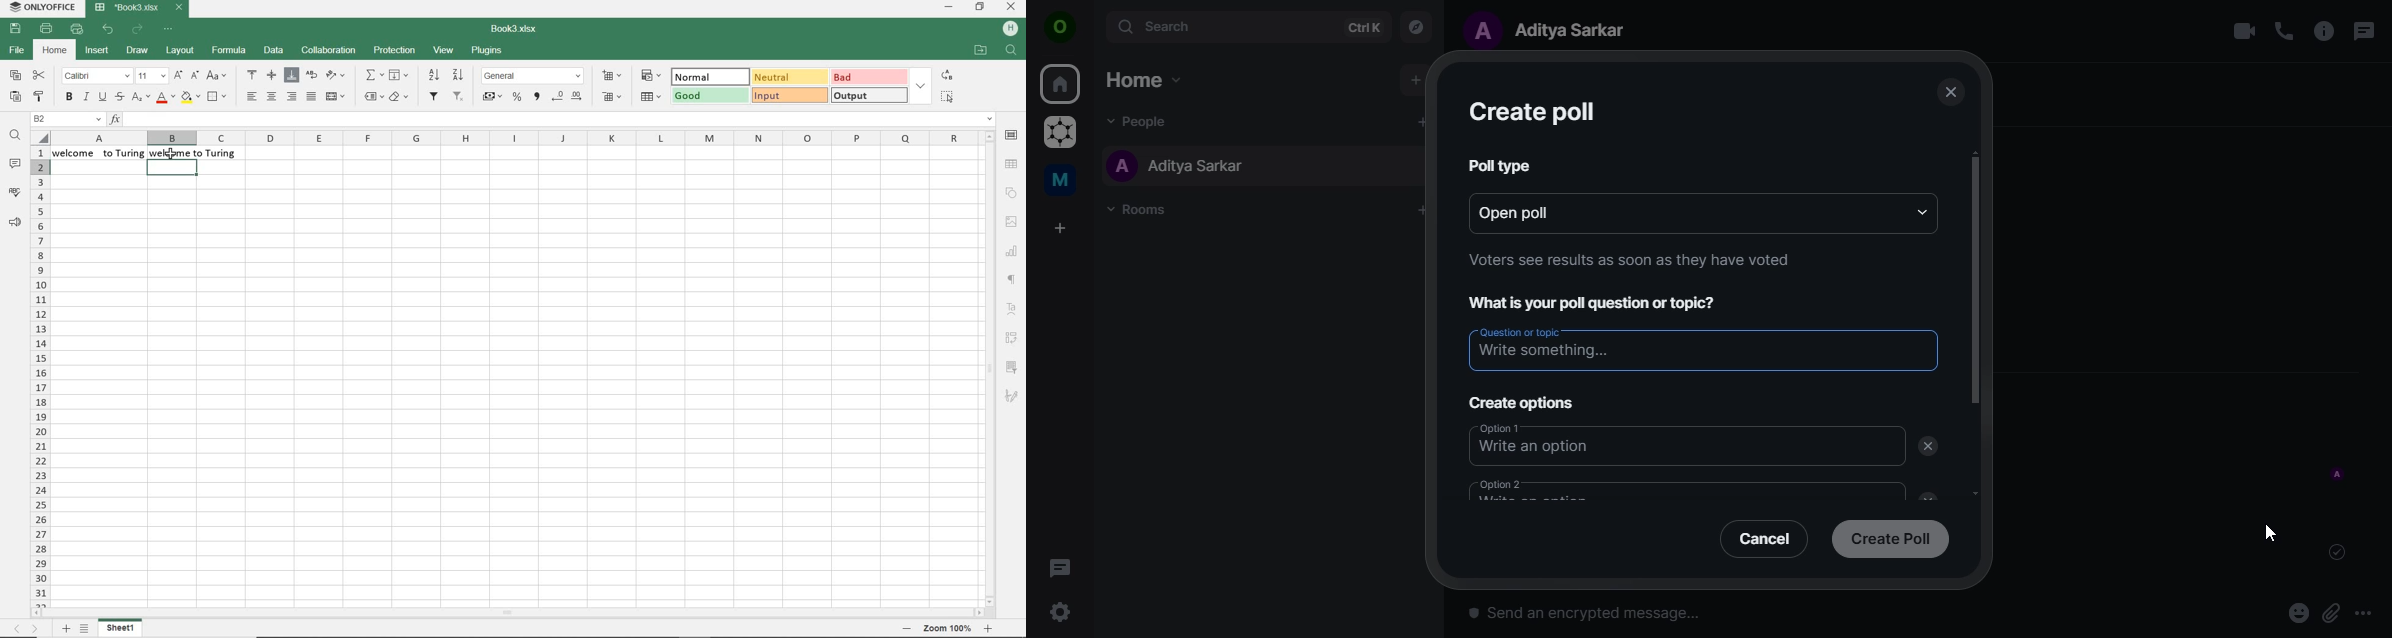 This screenshot has height=644, width=2408. I want to click on copy, so click(15, 75).